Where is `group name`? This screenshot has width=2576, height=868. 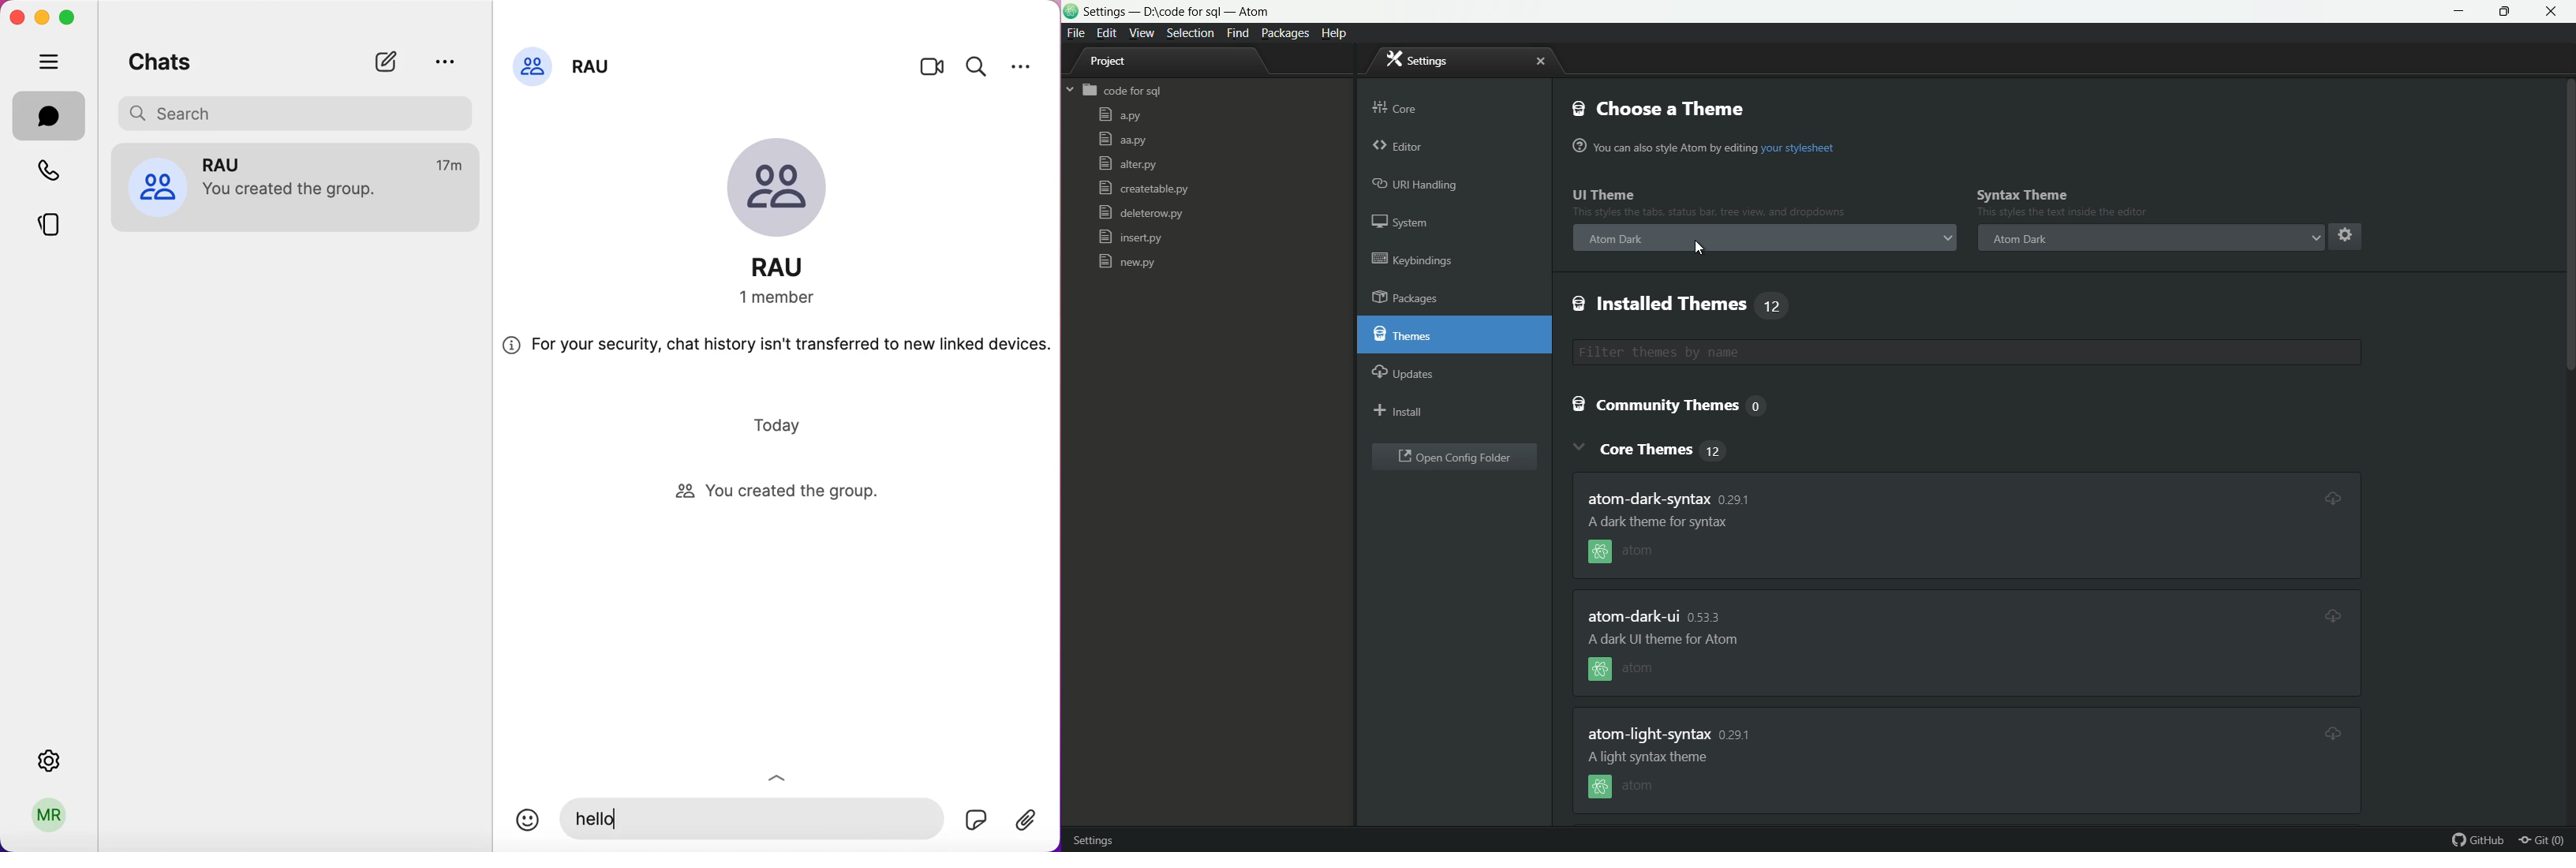 group name is located at coordinates (791, 267).